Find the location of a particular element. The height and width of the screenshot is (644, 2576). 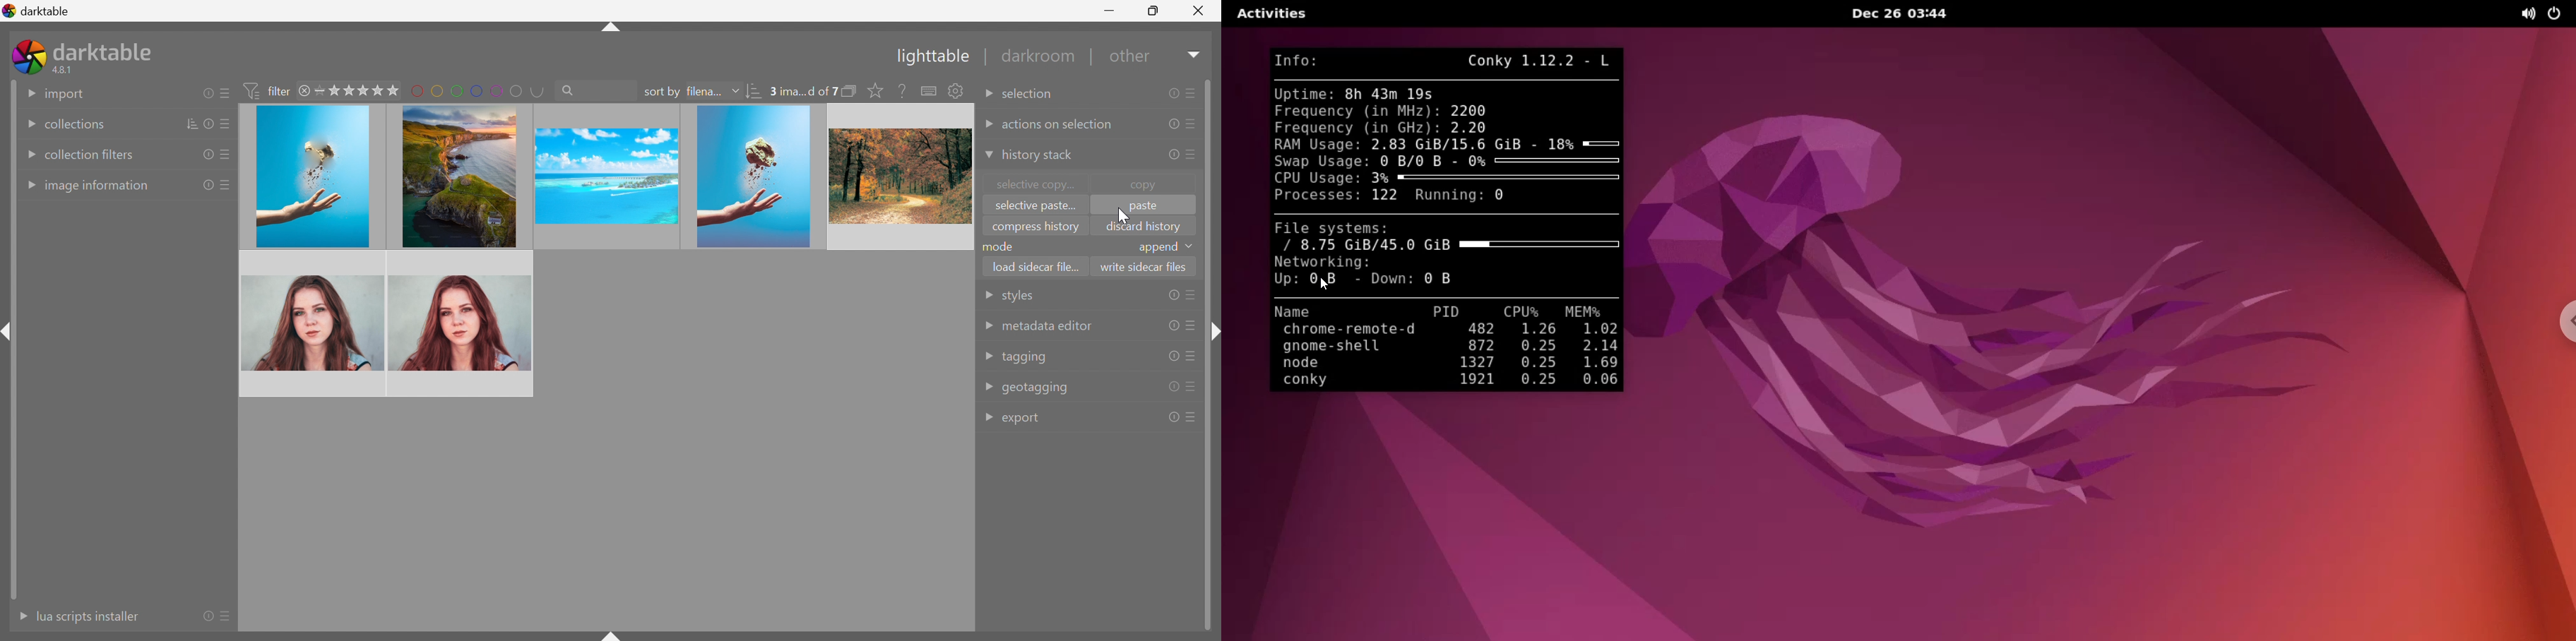

history stack is located at coordinates (1037, 156).